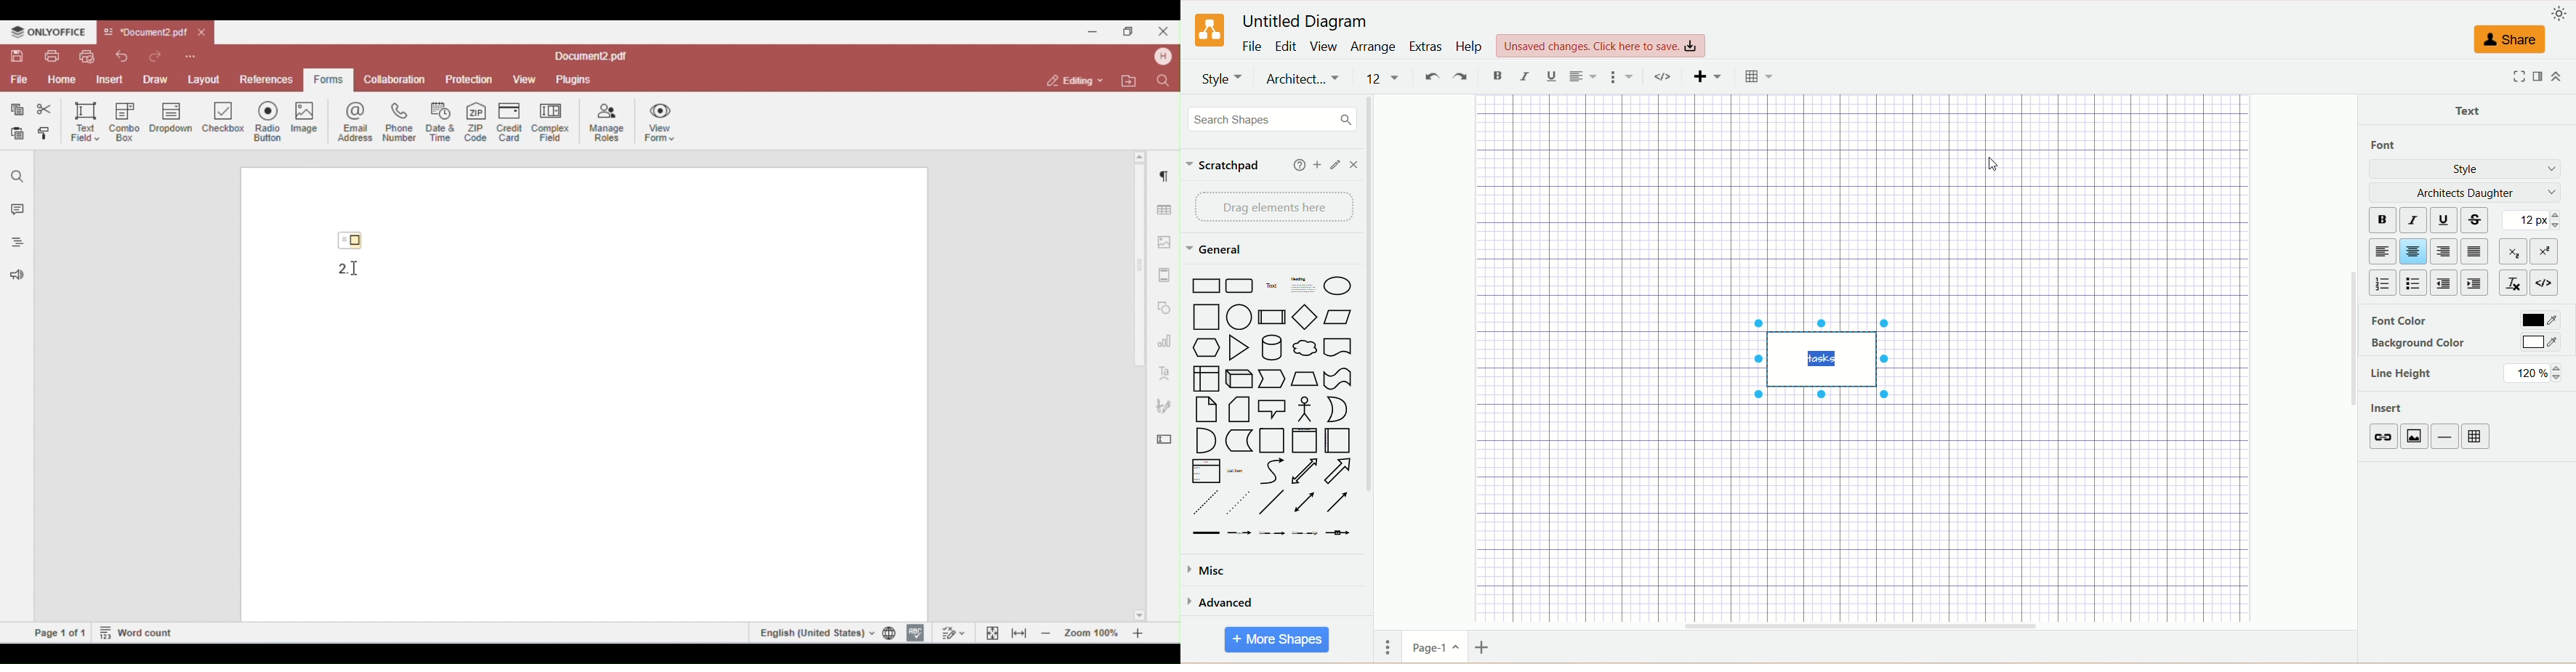 This screenshot has height=672, width=2576. I want to click on collapse/expand, so click(2556, 76).